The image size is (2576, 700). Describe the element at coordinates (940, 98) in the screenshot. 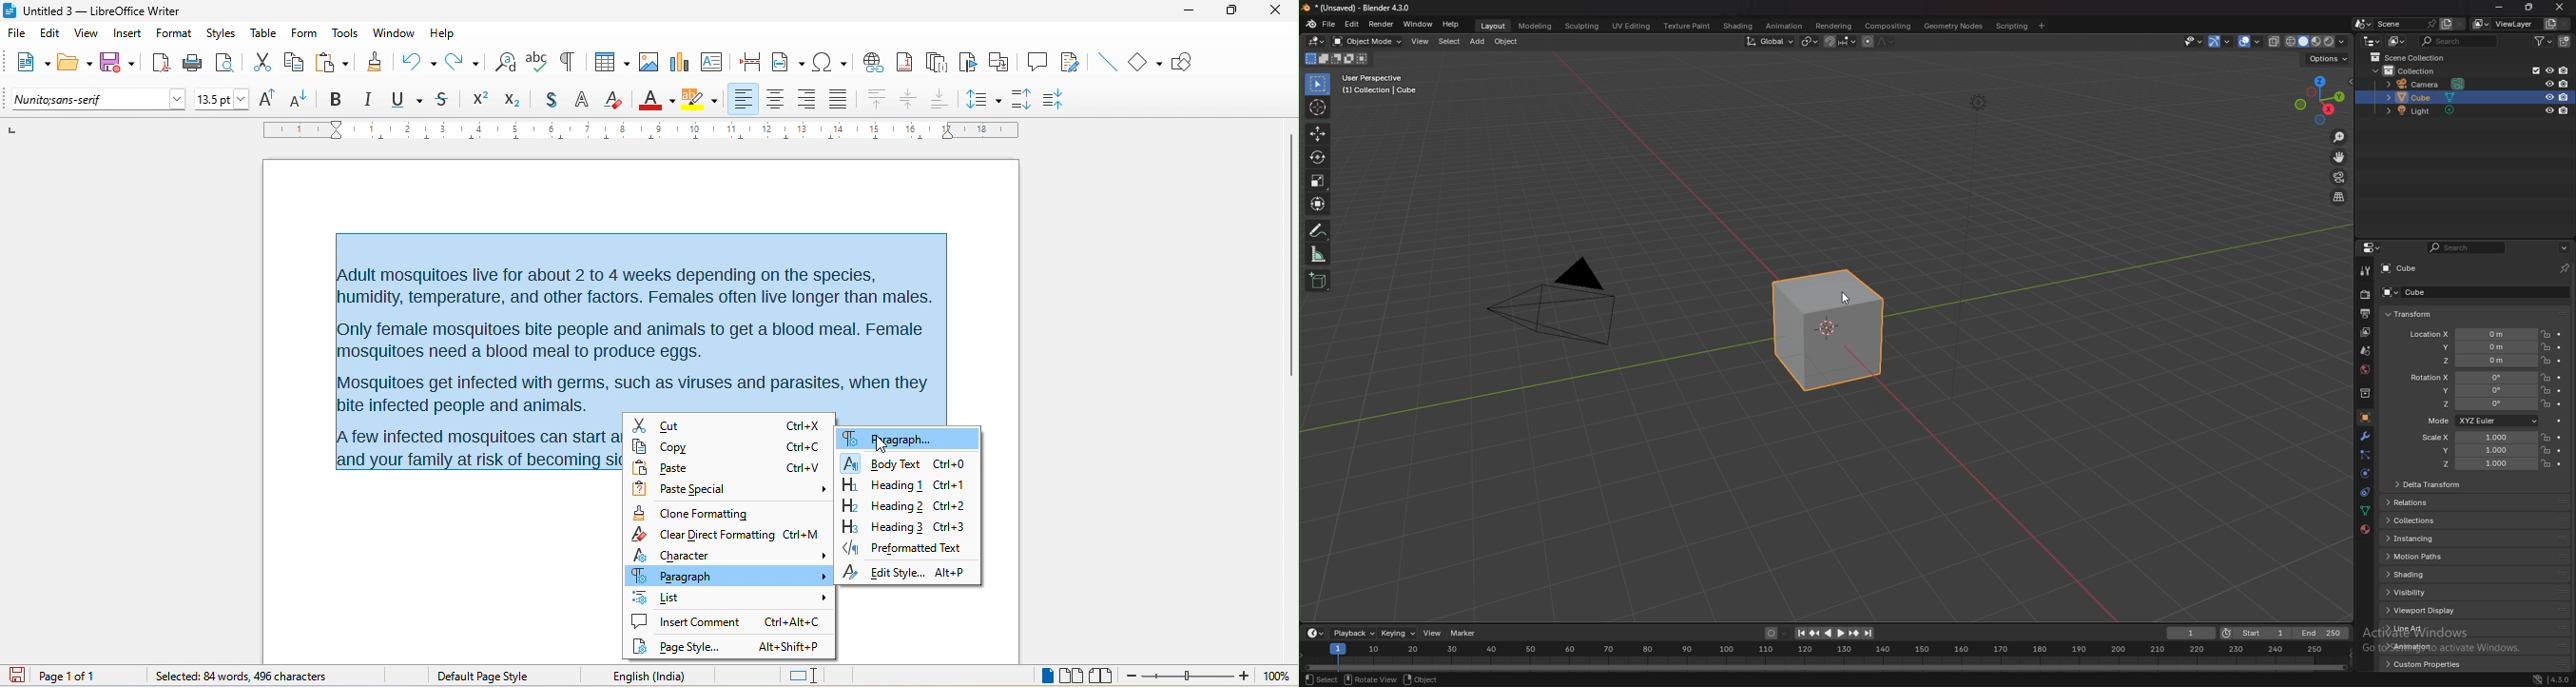

I see `align bottom` at that location.